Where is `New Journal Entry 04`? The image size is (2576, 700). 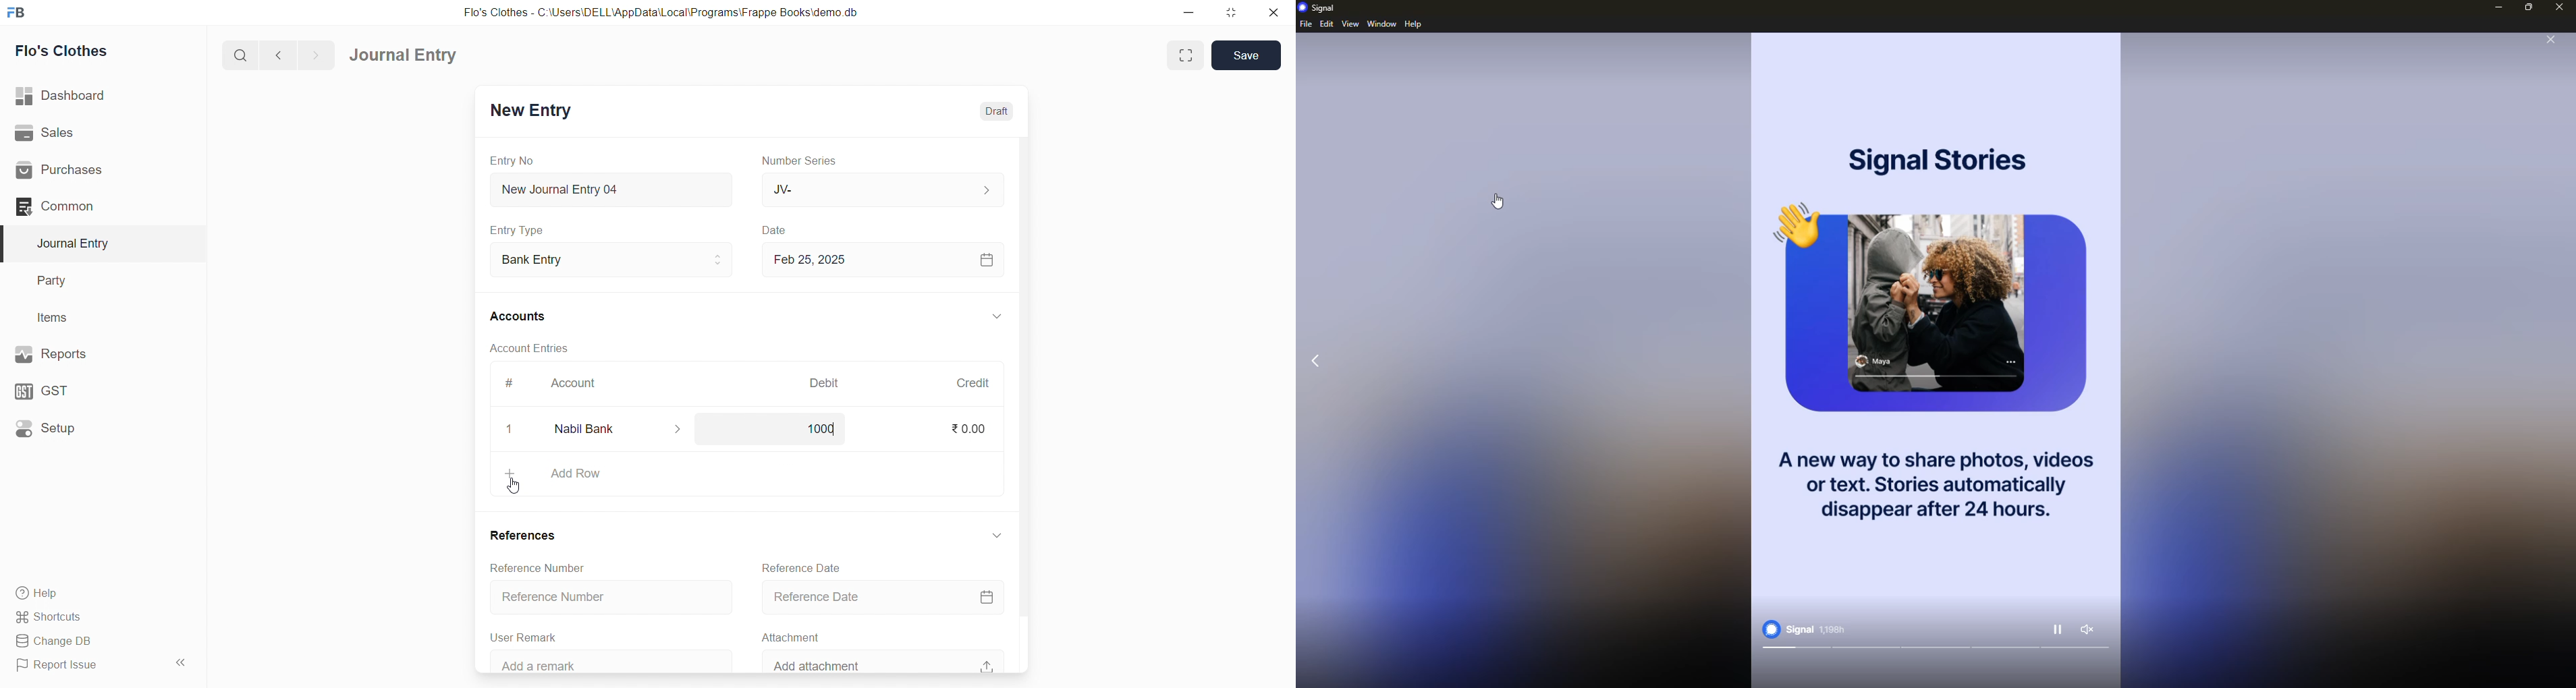
New Journal Entry 04 is located at coordinates (608, 189).